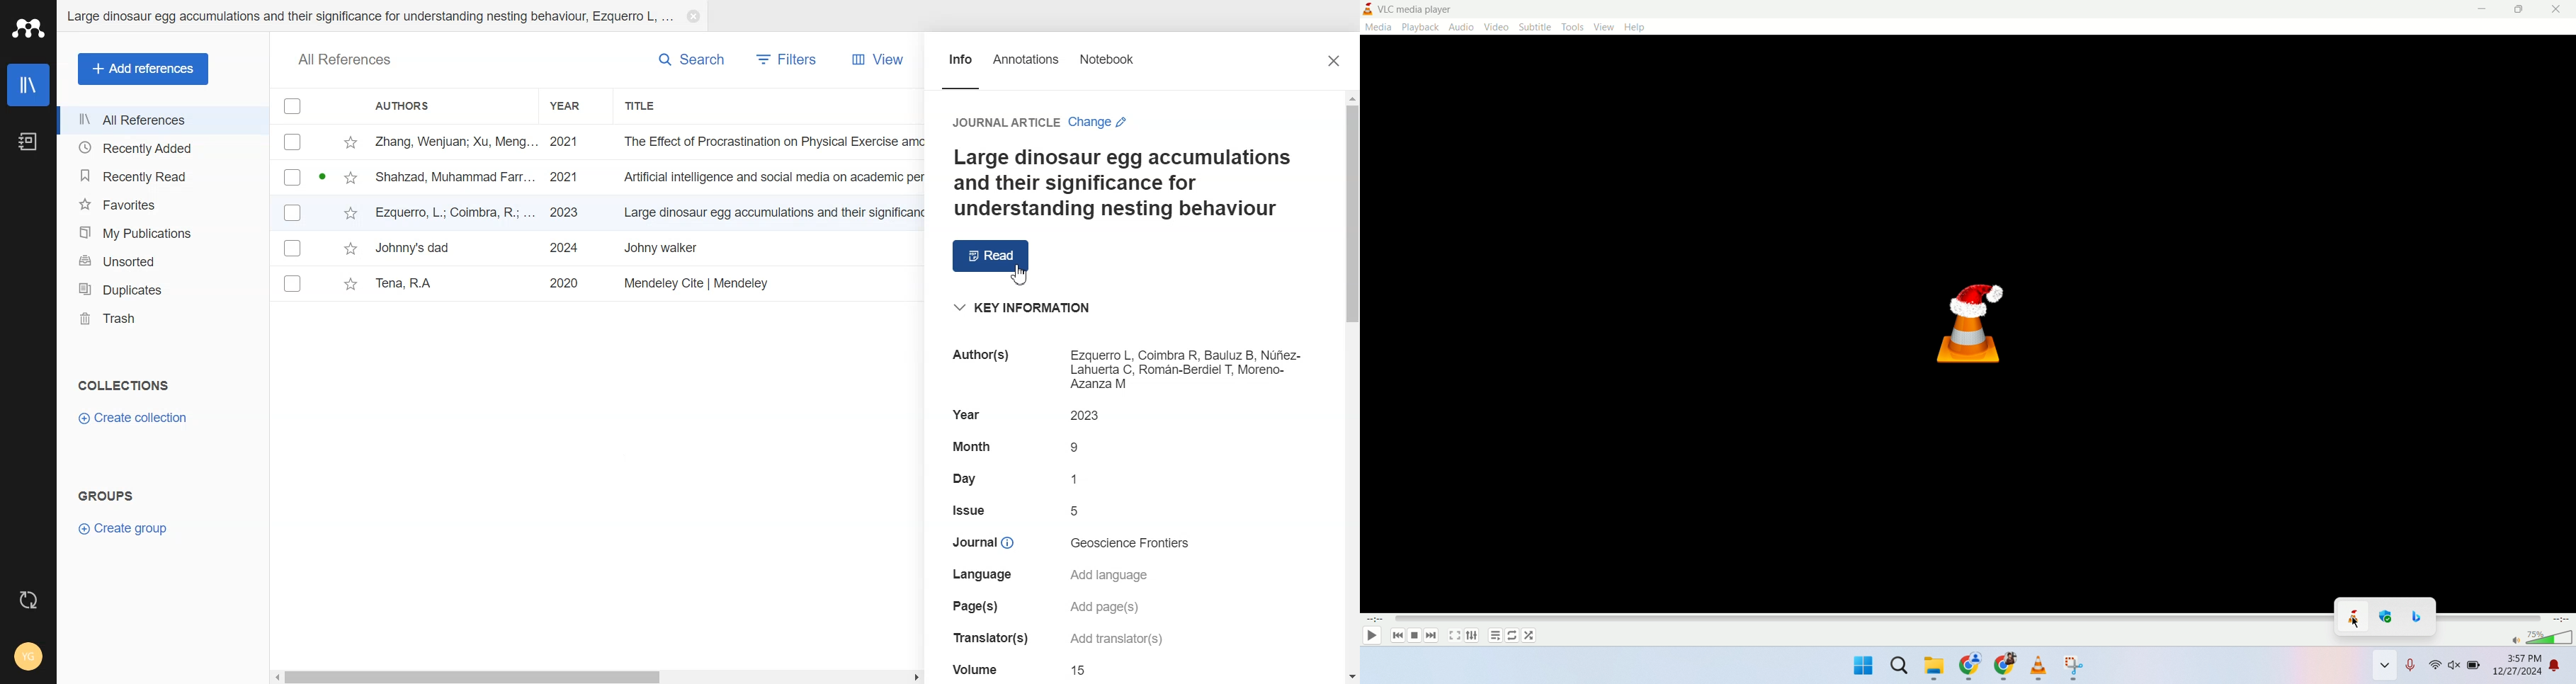 The height and width of the screenshot is (700, 2576). Describe the element at coordinates (295, 144) in the screenshot. I see `checkbox` at that location.